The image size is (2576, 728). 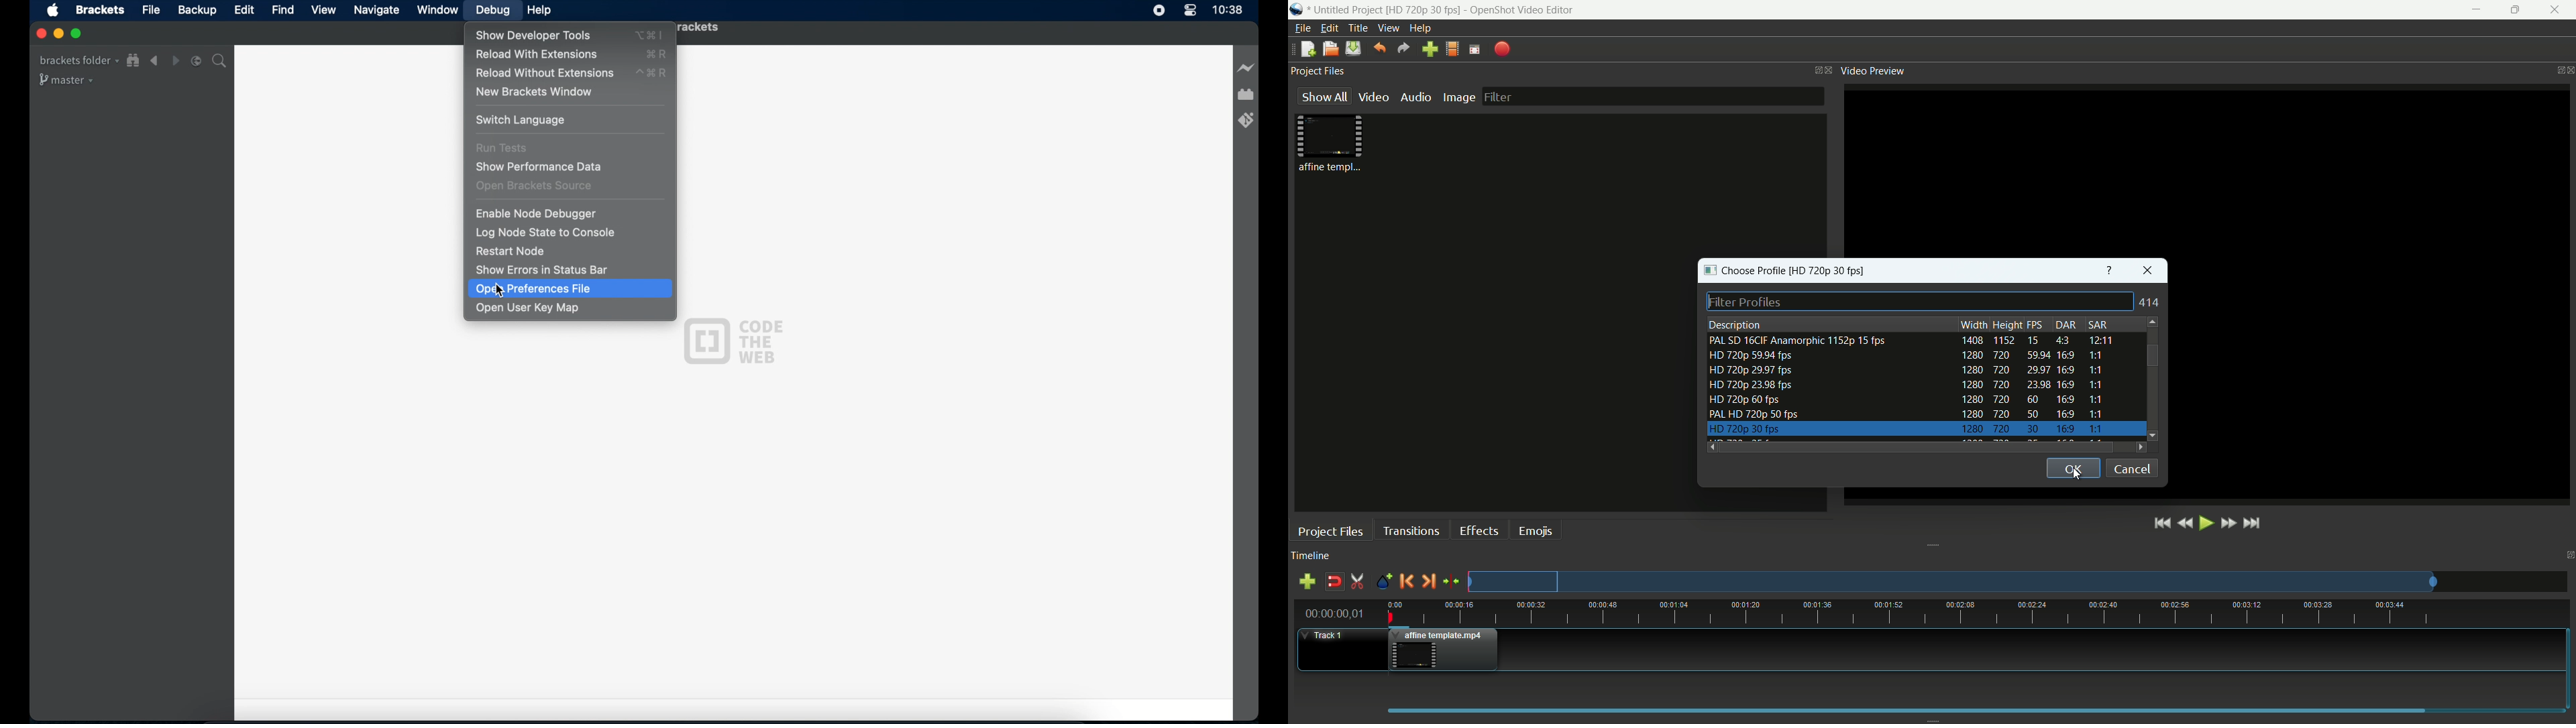 What do you see at coordinates (154, 61) in the screenshot?
I see `navigate backward` at bounding box center [154, 61].